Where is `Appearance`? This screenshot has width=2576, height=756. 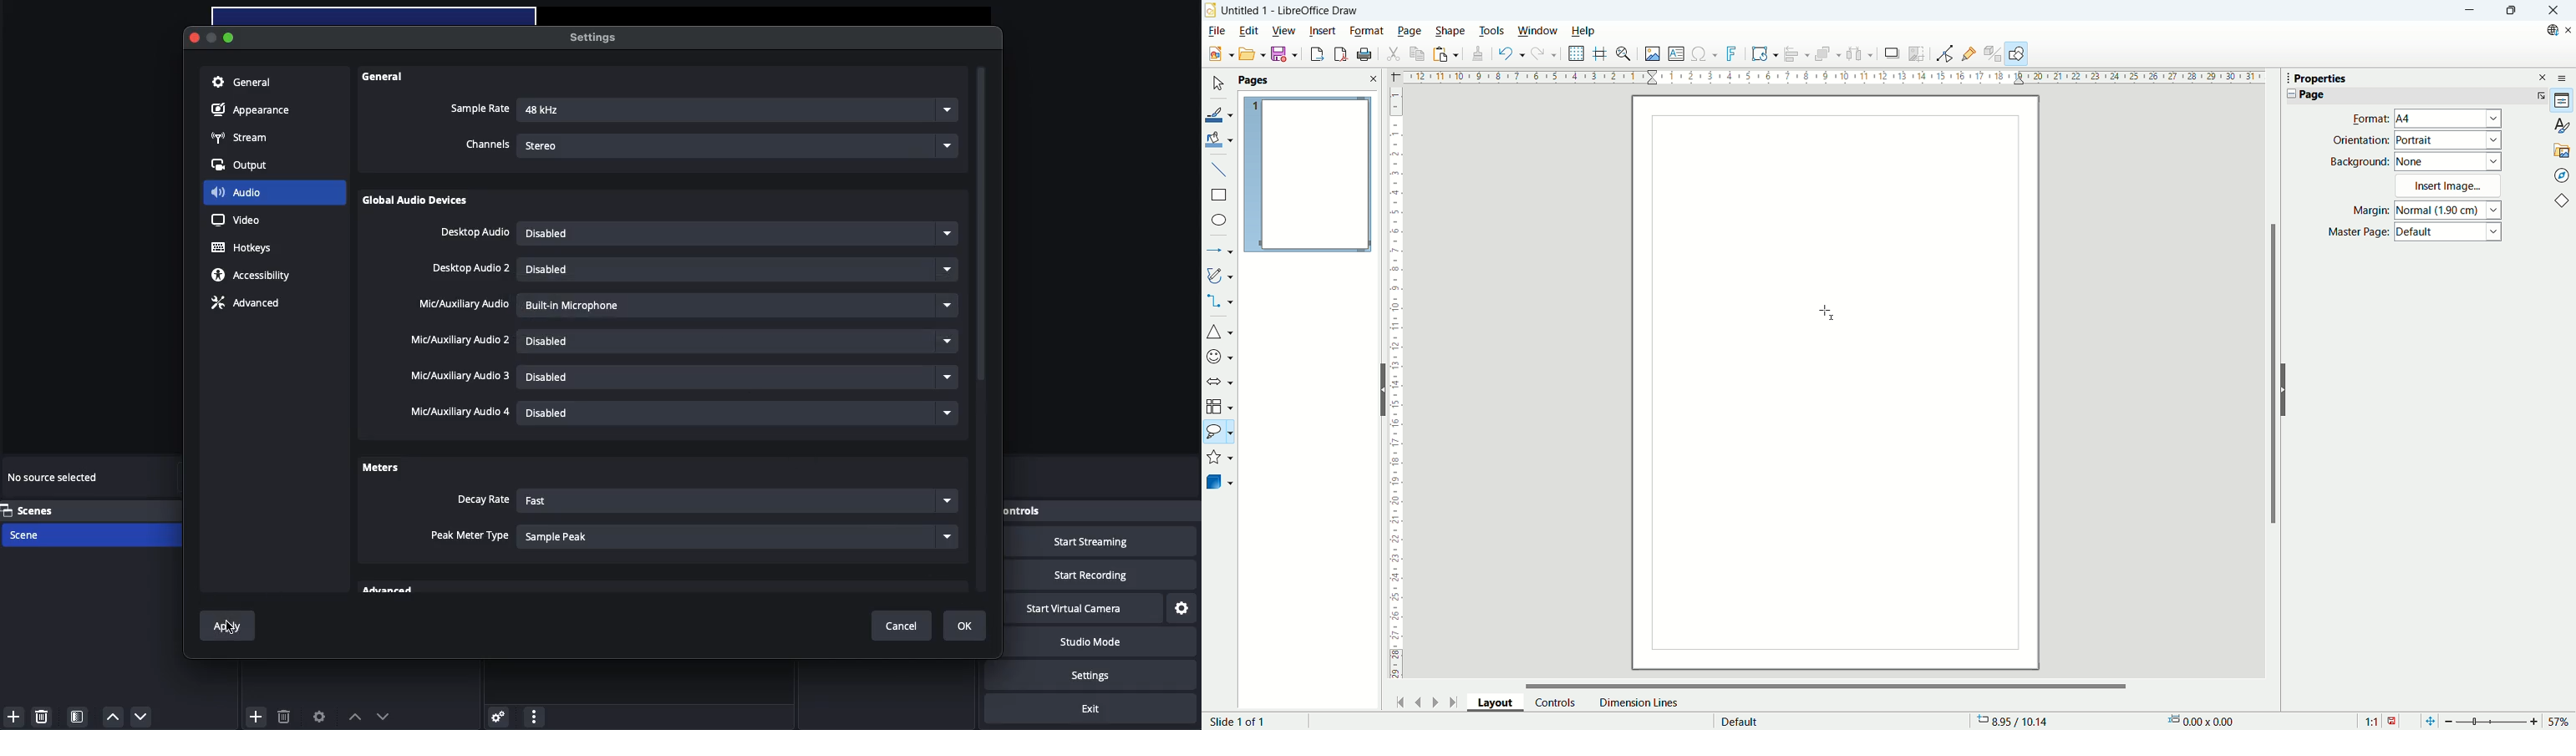
Appearance is located at coordinates (253, 111).